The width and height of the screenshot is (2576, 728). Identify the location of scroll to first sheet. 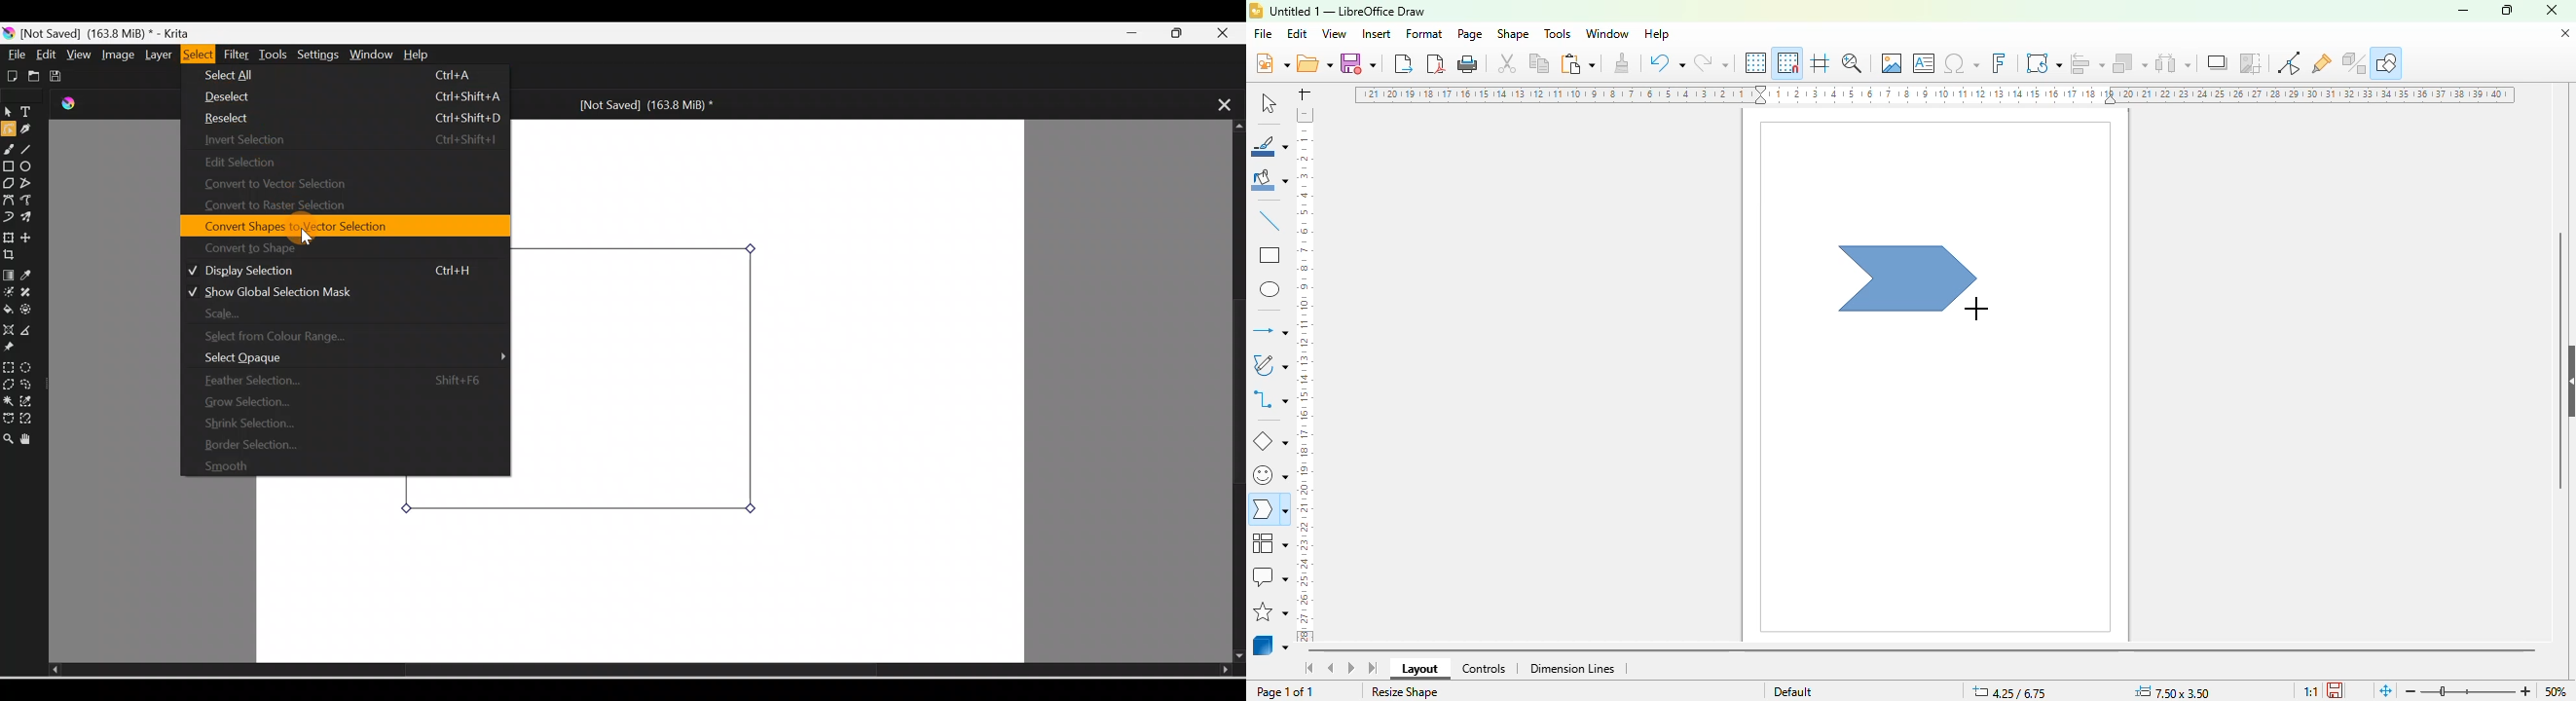
(1310, 668).